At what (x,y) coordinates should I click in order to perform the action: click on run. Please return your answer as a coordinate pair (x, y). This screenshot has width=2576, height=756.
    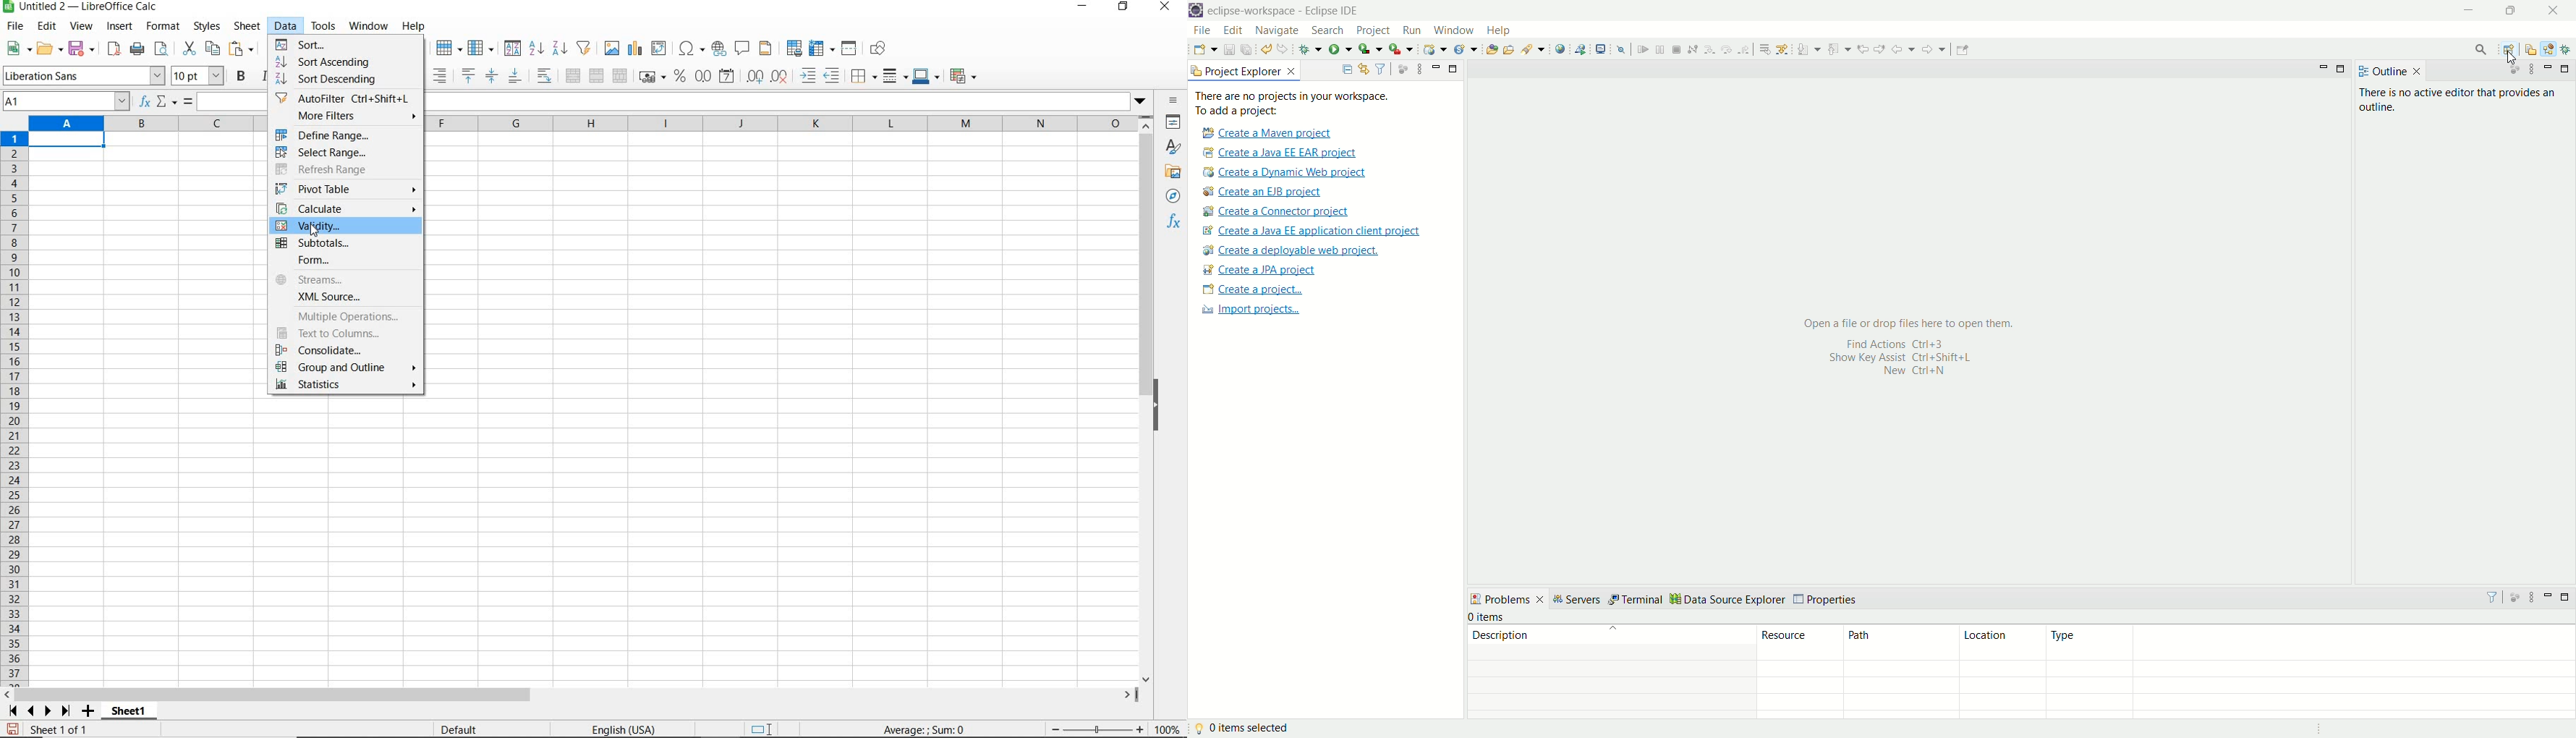
    Looking at the image, I should click on (1411, 33).